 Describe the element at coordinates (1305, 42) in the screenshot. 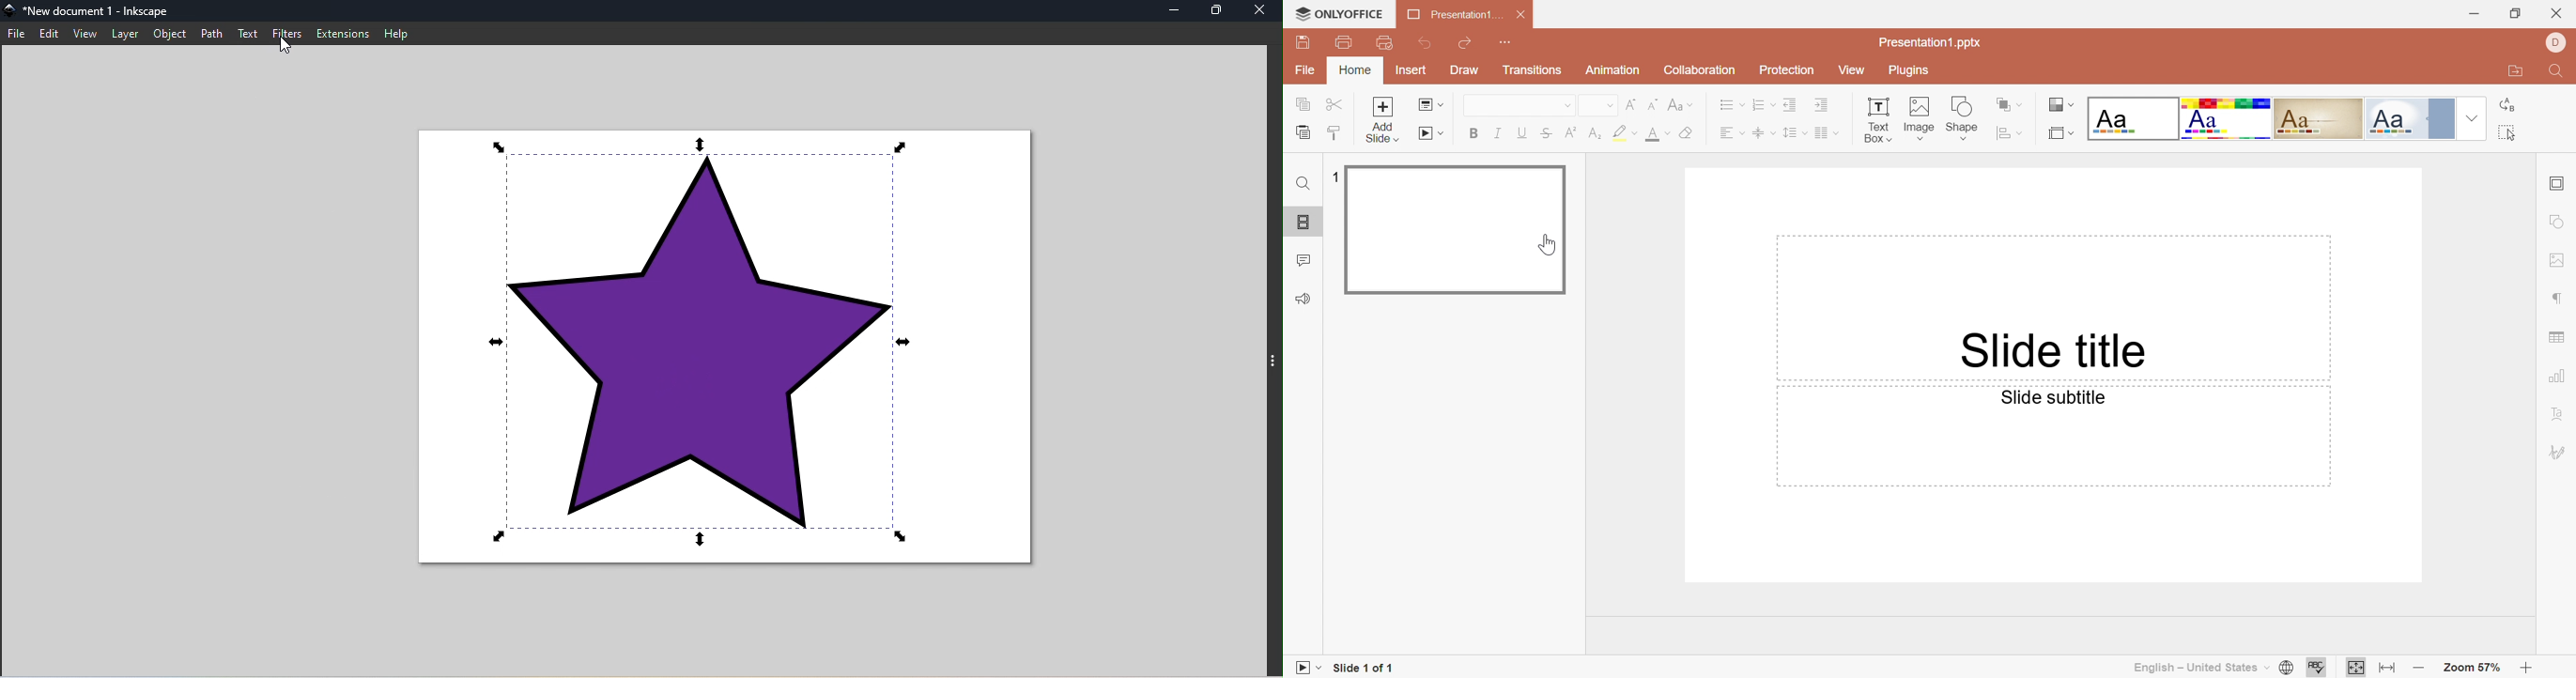

I see `Save` at that location.